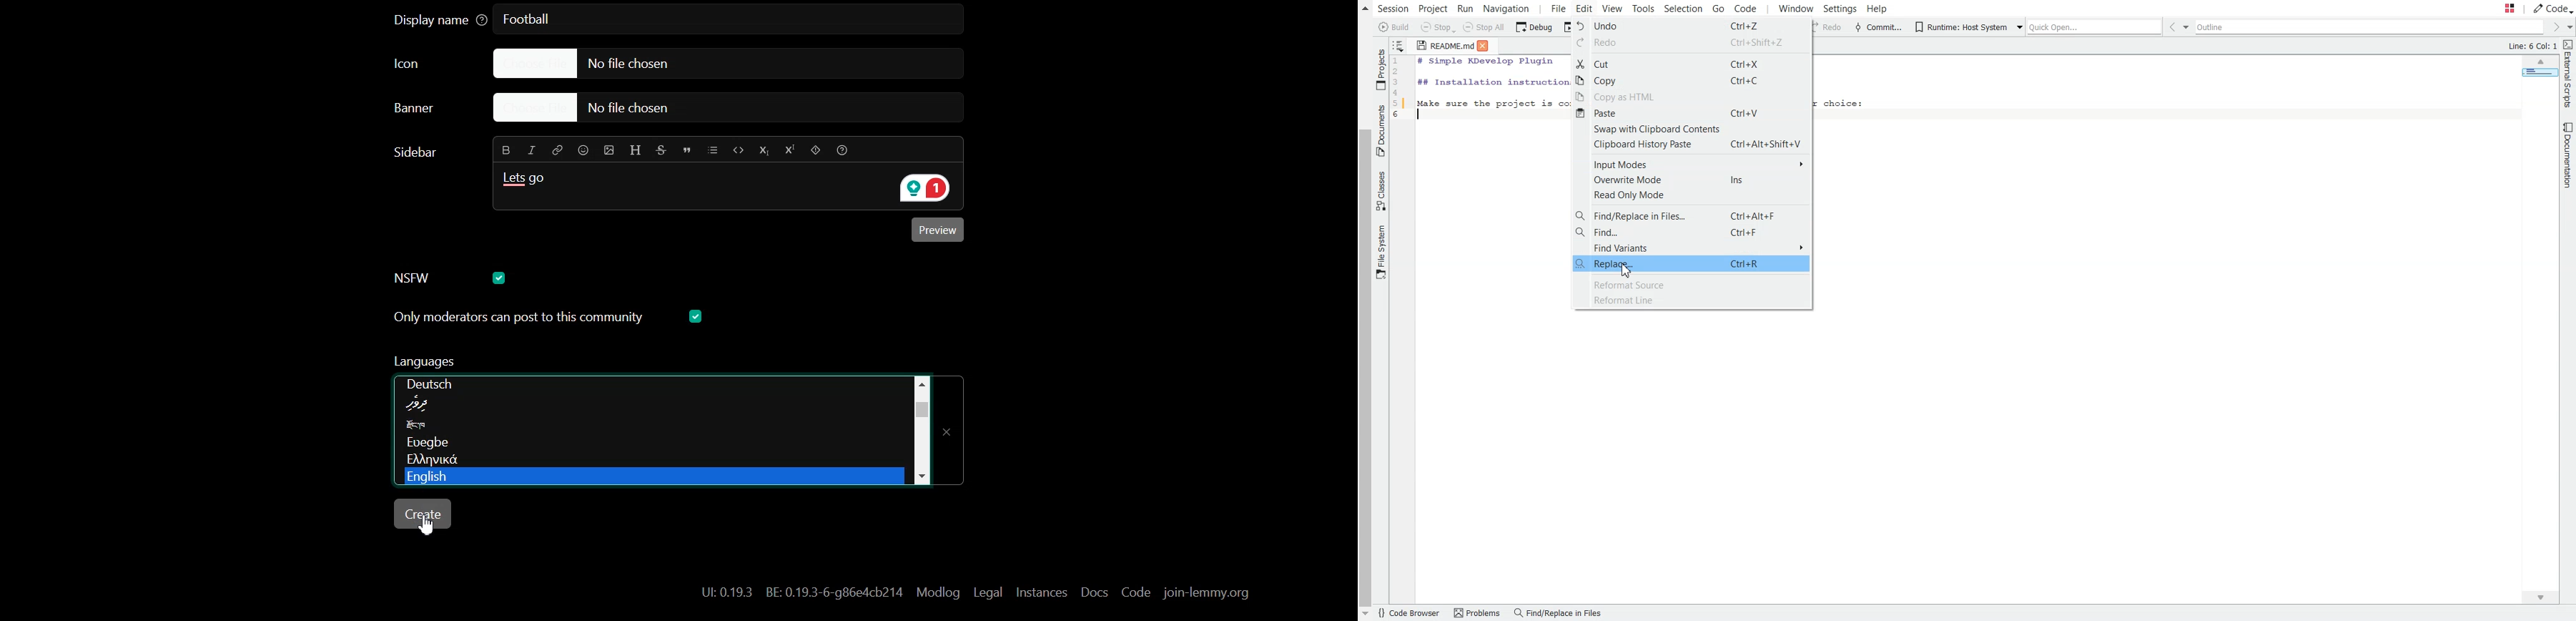 The image size is (2576, 644). I want to click on Docs, so click(1092, 592).